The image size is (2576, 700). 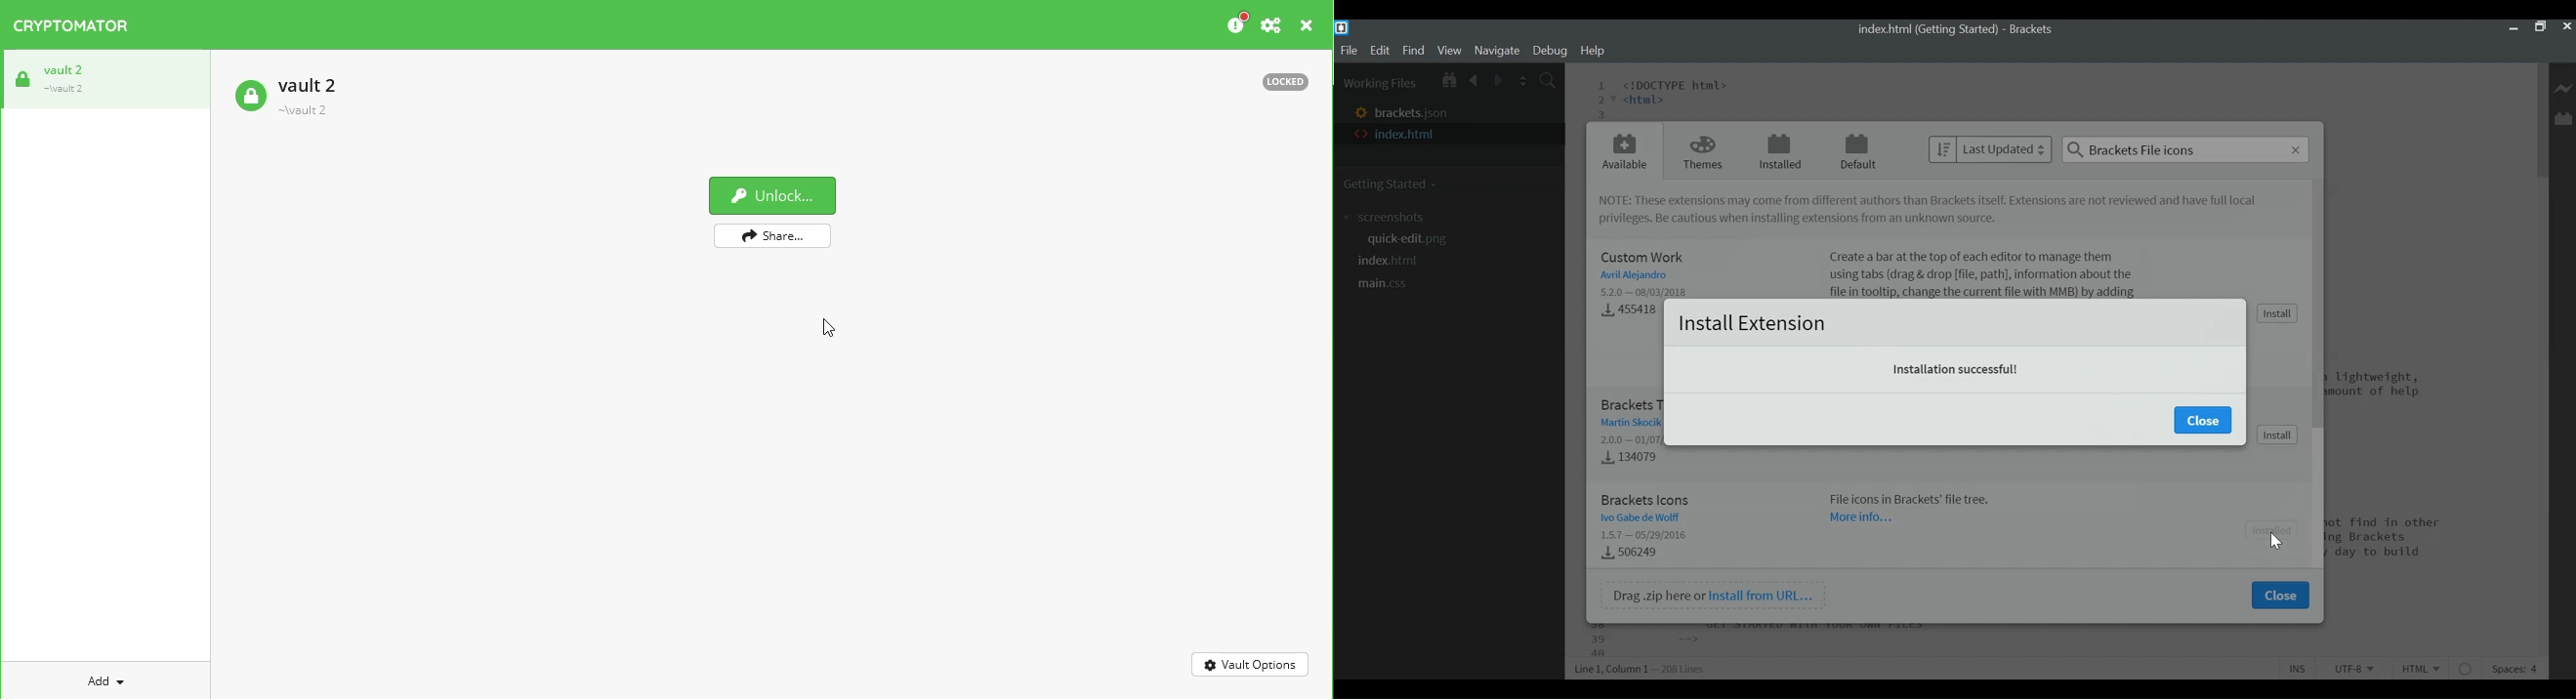 I want to click on Install, so click(x=2277, y=435).